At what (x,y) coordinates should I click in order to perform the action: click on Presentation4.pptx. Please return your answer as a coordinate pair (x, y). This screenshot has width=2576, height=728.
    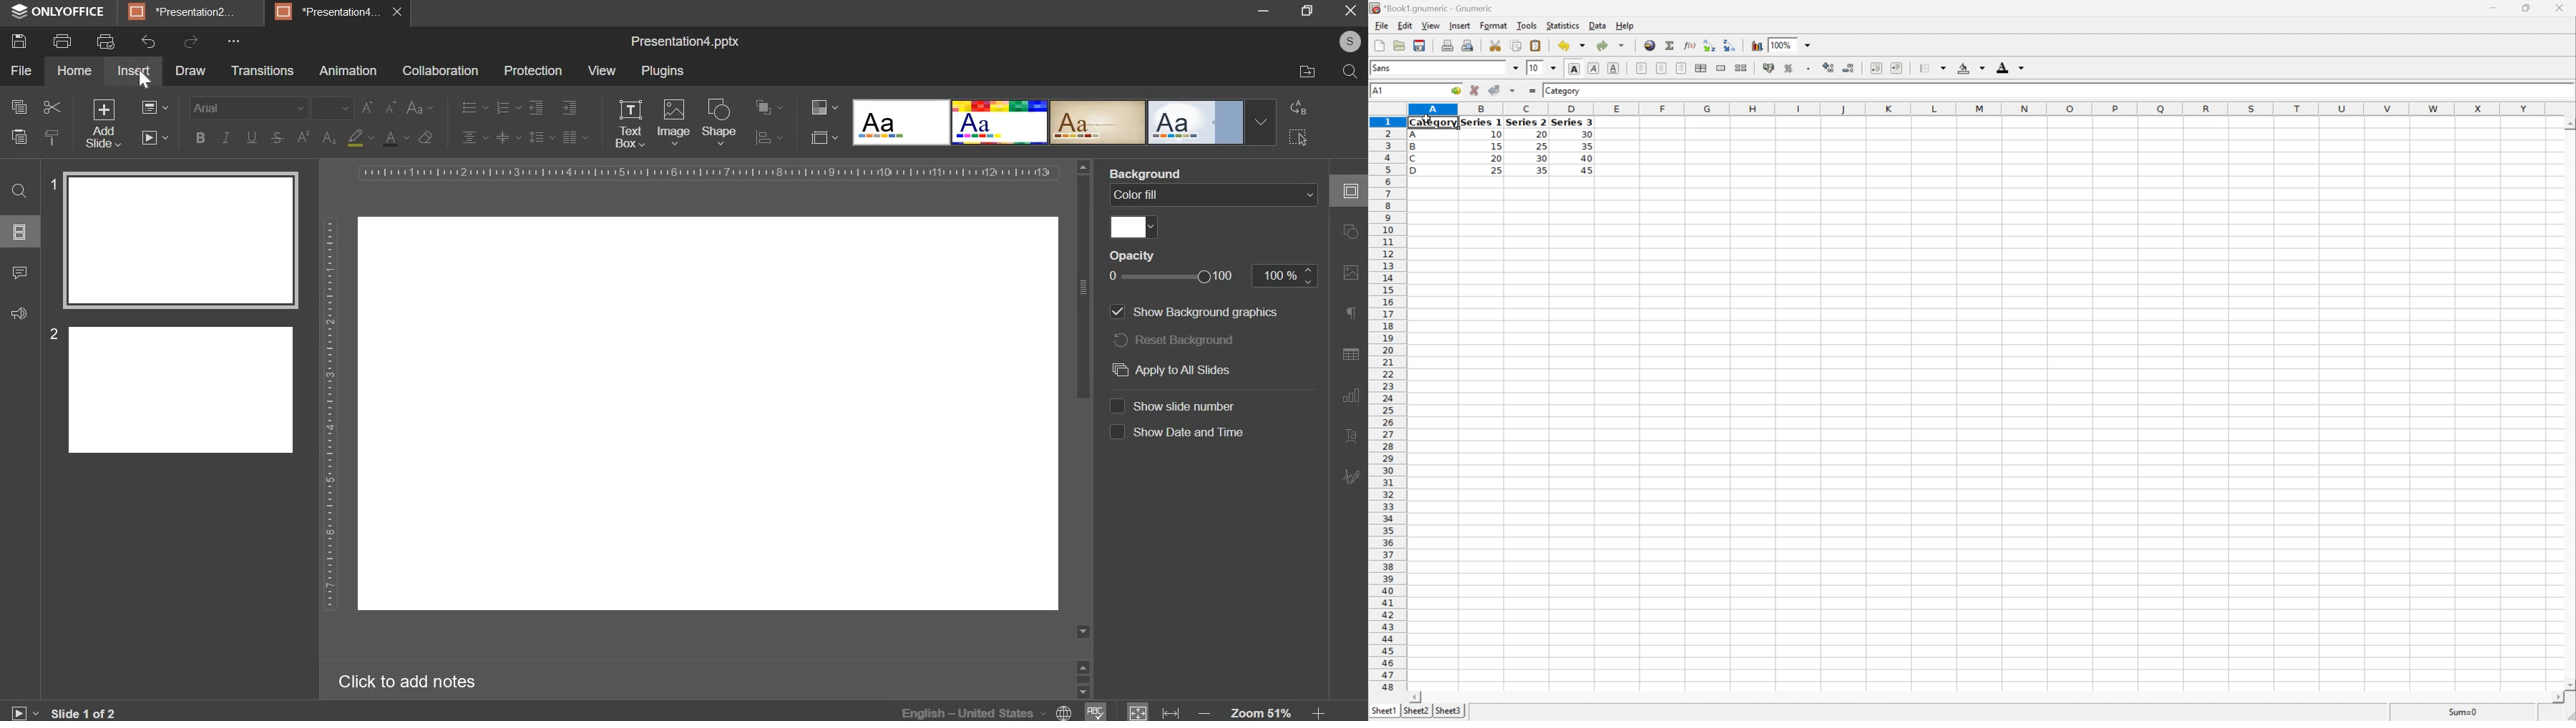
    Looking at the image, I should click on (684, 39).